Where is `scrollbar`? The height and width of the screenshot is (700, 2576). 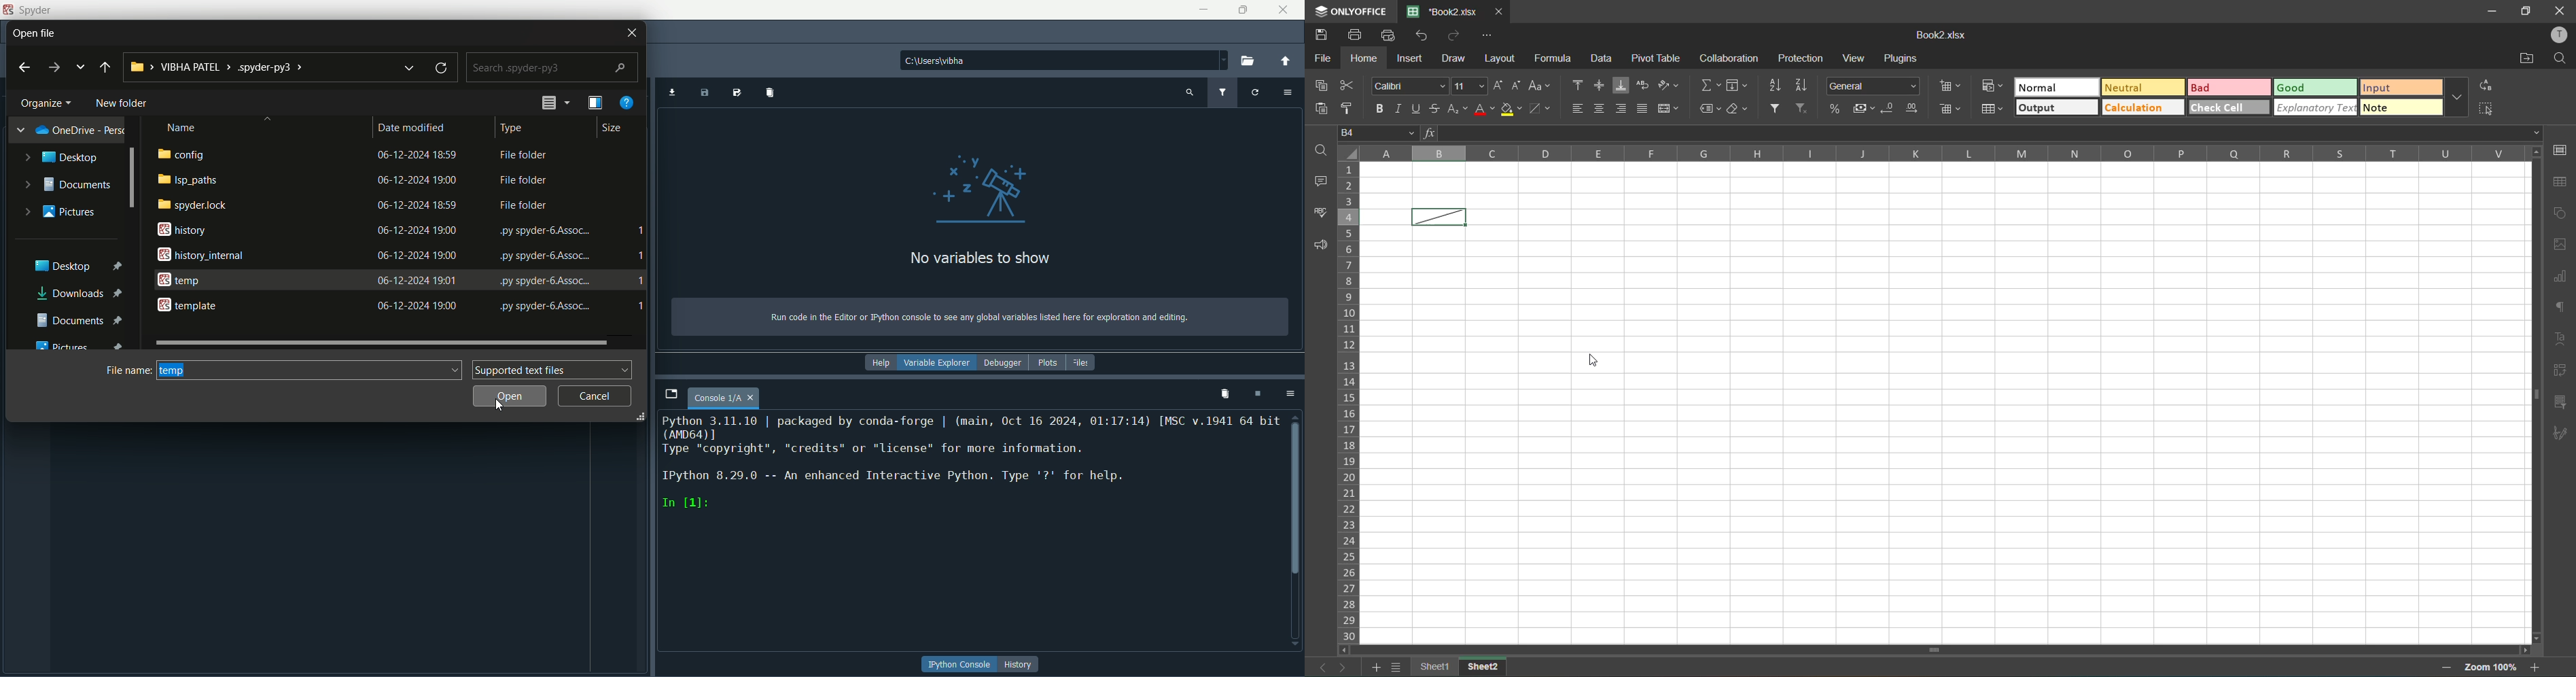 scrollbar is located at coordinates (1790, 651).